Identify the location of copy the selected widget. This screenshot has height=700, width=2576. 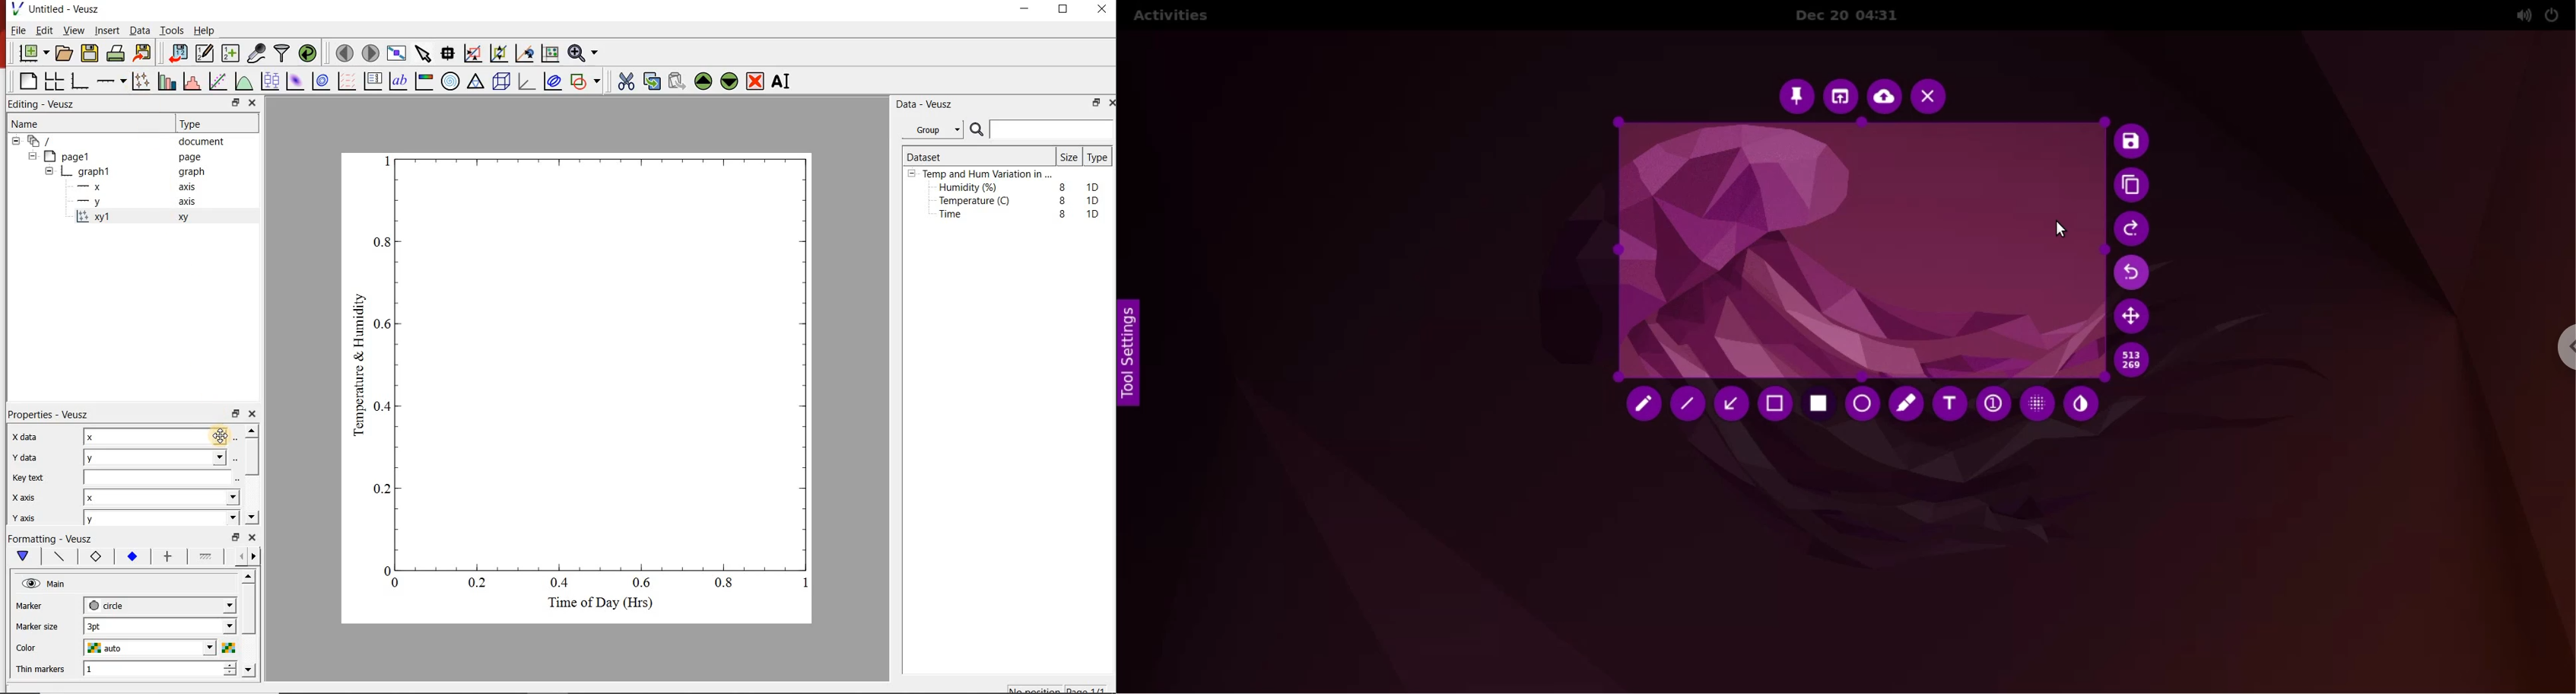
(652, 81).